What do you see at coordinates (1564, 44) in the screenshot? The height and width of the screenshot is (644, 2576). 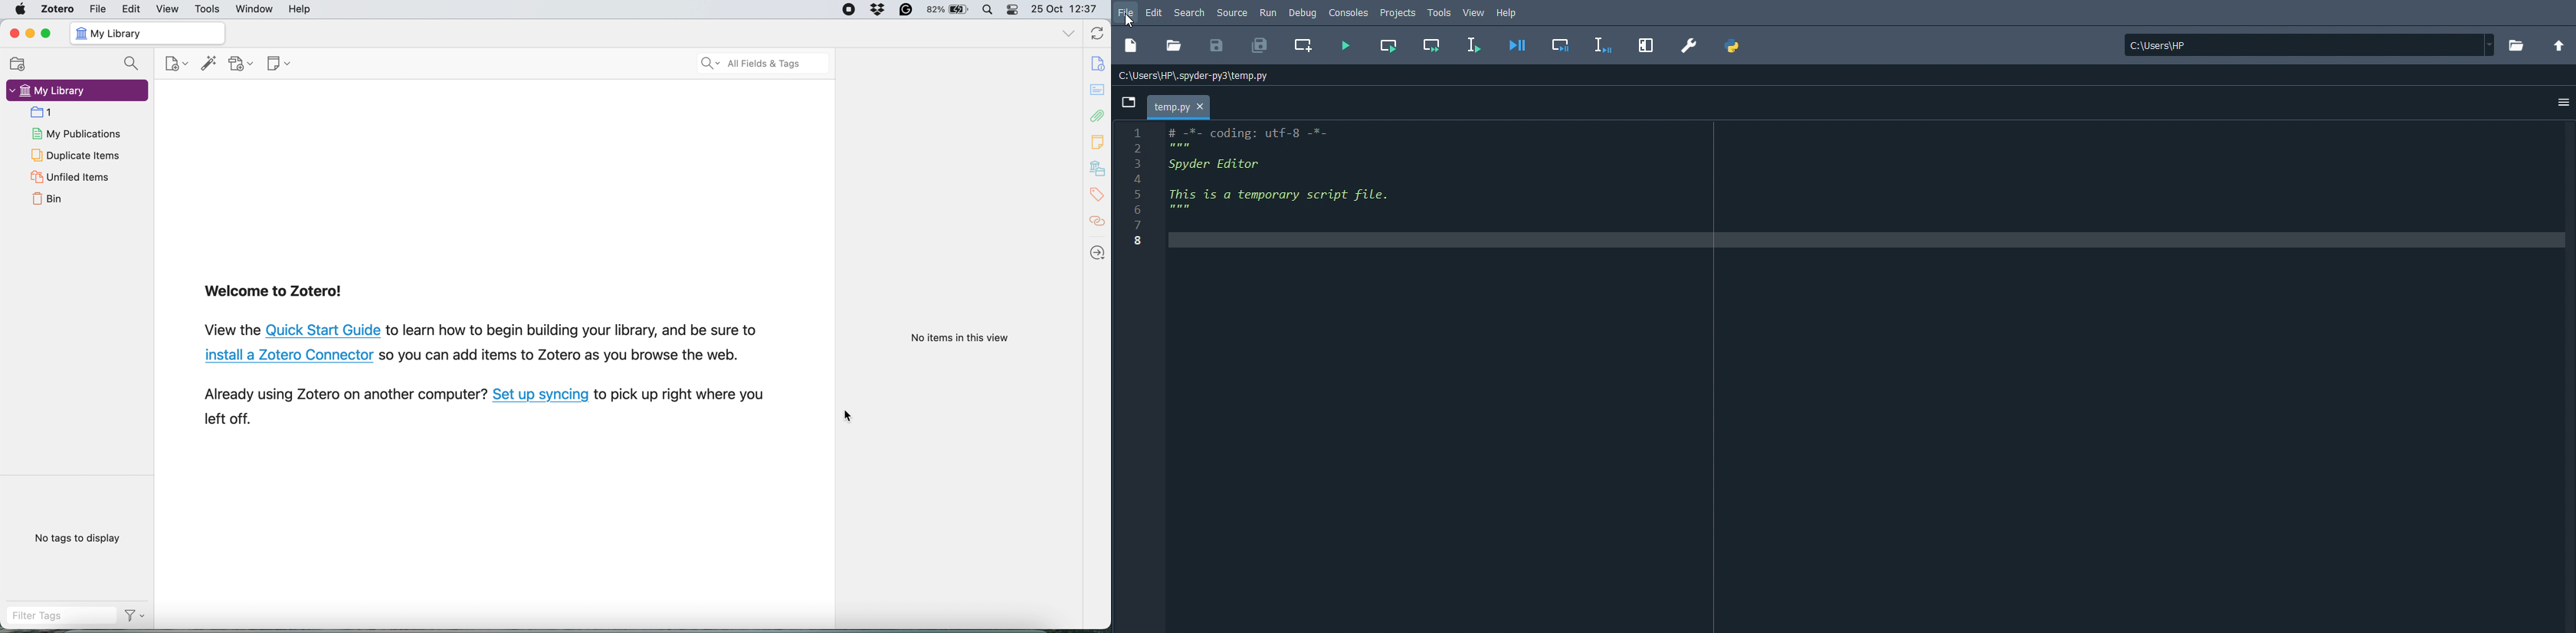 I see `Debug cell` at bounding box center [1564, 44].